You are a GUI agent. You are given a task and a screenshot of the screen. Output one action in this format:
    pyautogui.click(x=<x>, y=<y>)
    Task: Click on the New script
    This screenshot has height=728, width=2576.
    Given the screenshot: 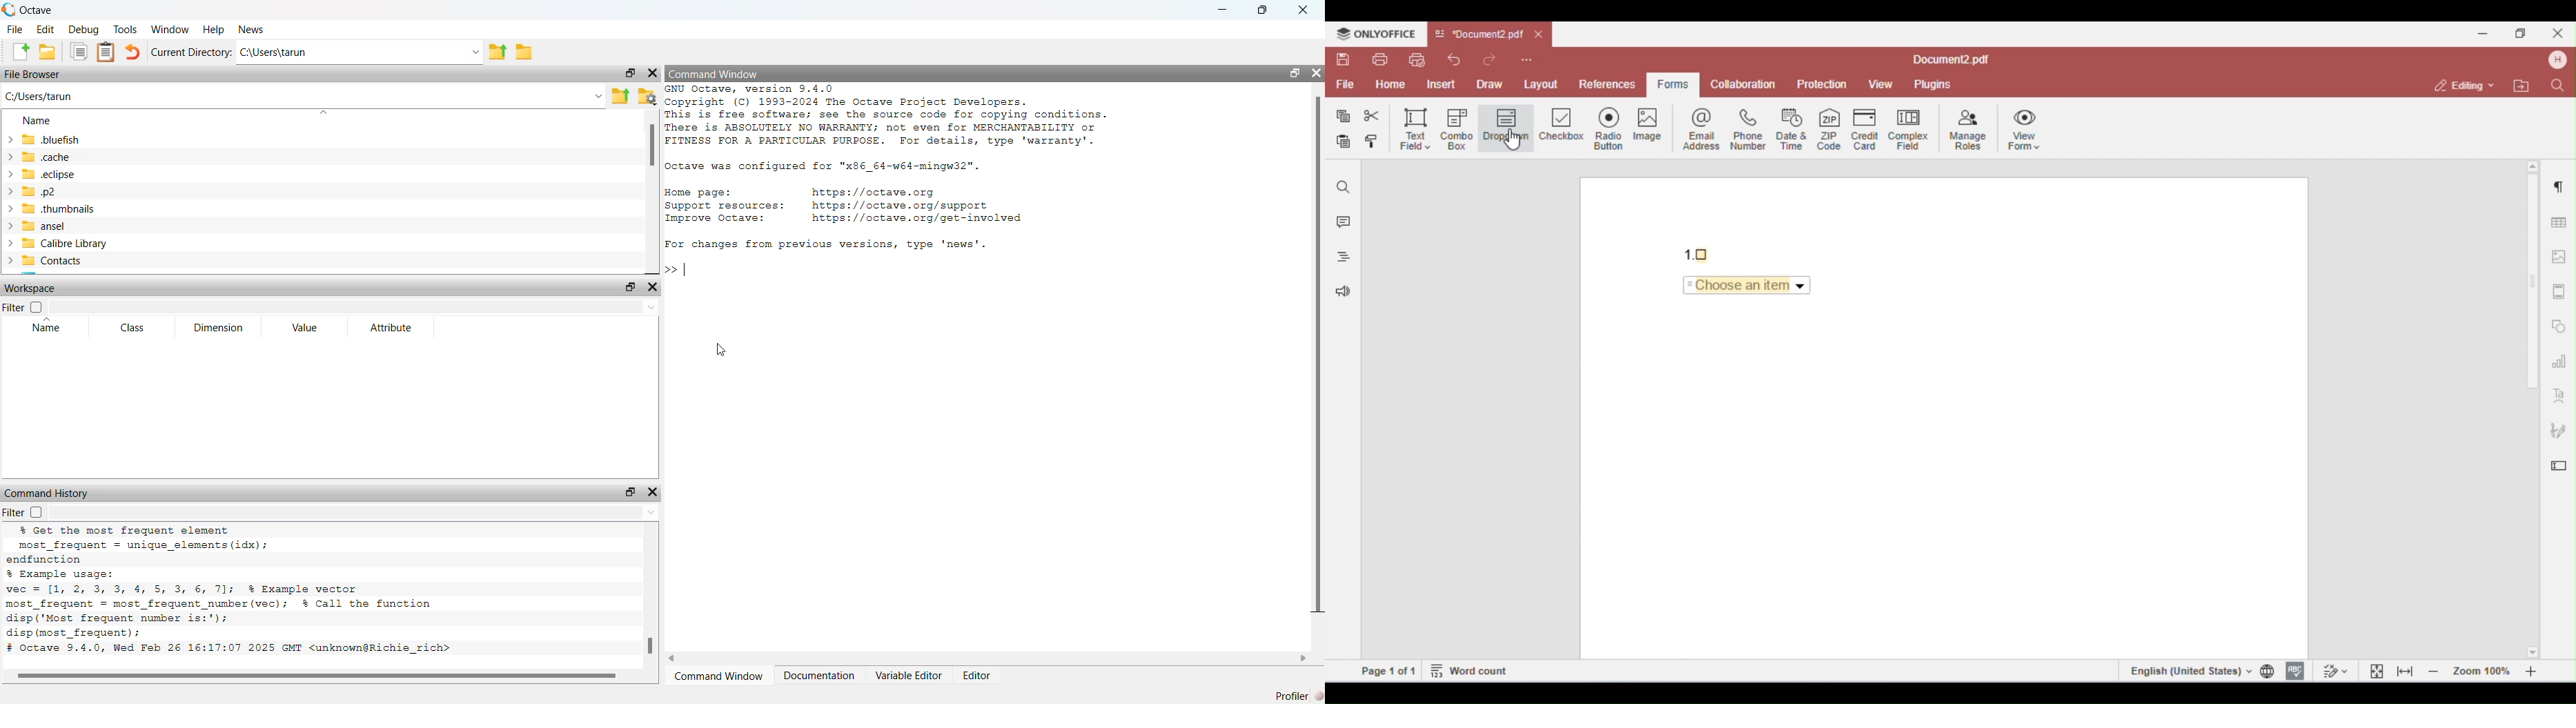 What is the action you would take?
    pyautogui.click(x=17, y=51)
    